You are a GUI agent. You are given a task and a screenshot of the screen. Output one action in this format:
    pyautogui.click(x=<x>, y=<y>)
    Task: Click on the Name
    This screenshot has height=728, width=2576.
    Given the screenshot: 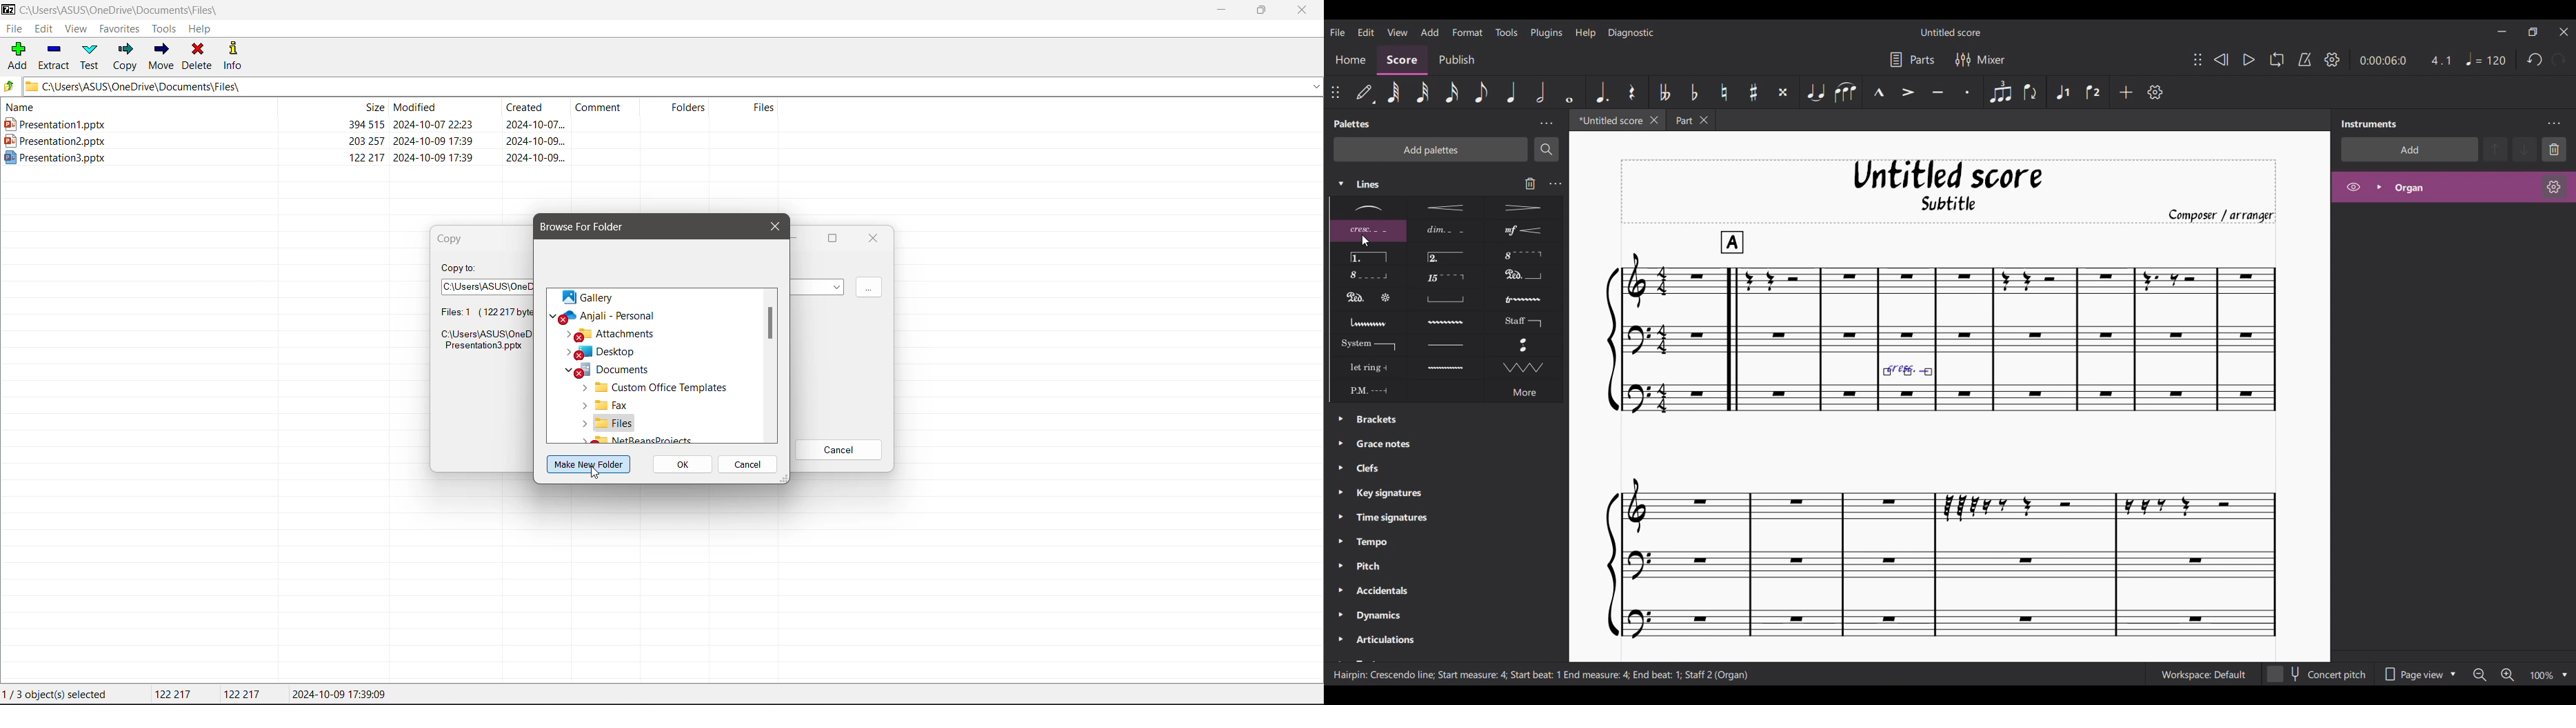 What is the action you would take?
    pyautogui.click(x=132, y=107)
    